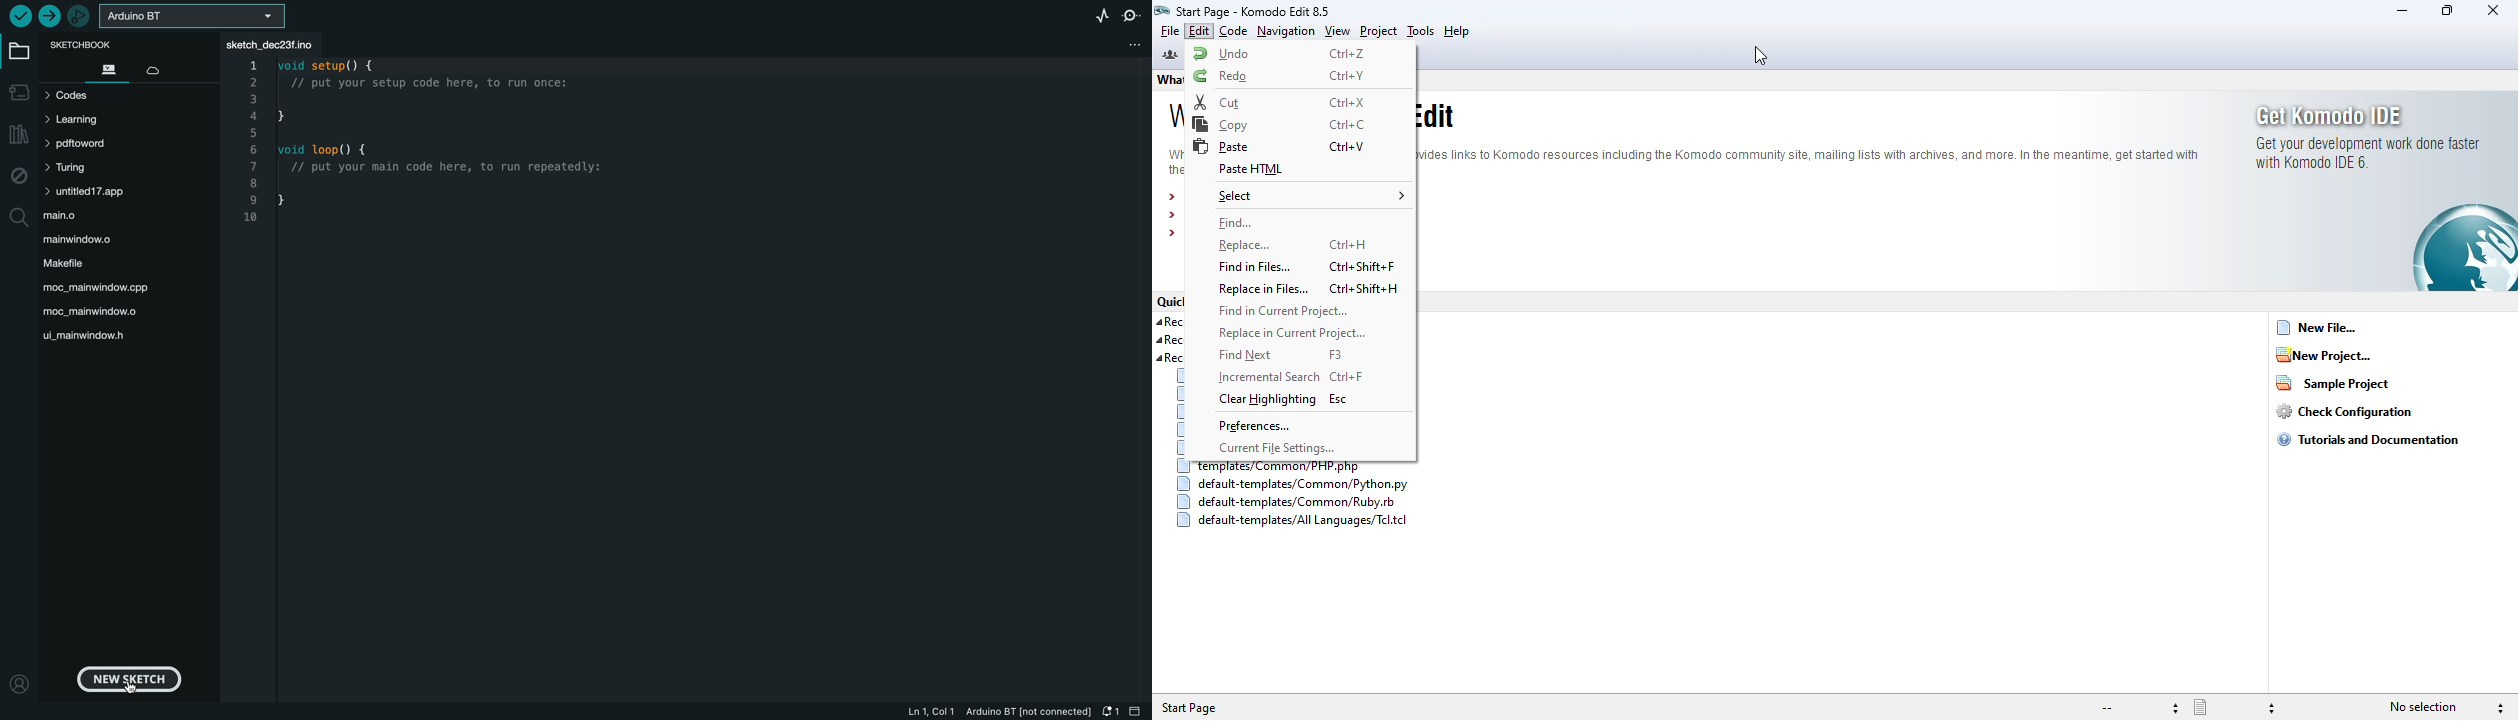  Describe the element at coordinates (1169, 30) in the screenshot. I see `file` at that location.